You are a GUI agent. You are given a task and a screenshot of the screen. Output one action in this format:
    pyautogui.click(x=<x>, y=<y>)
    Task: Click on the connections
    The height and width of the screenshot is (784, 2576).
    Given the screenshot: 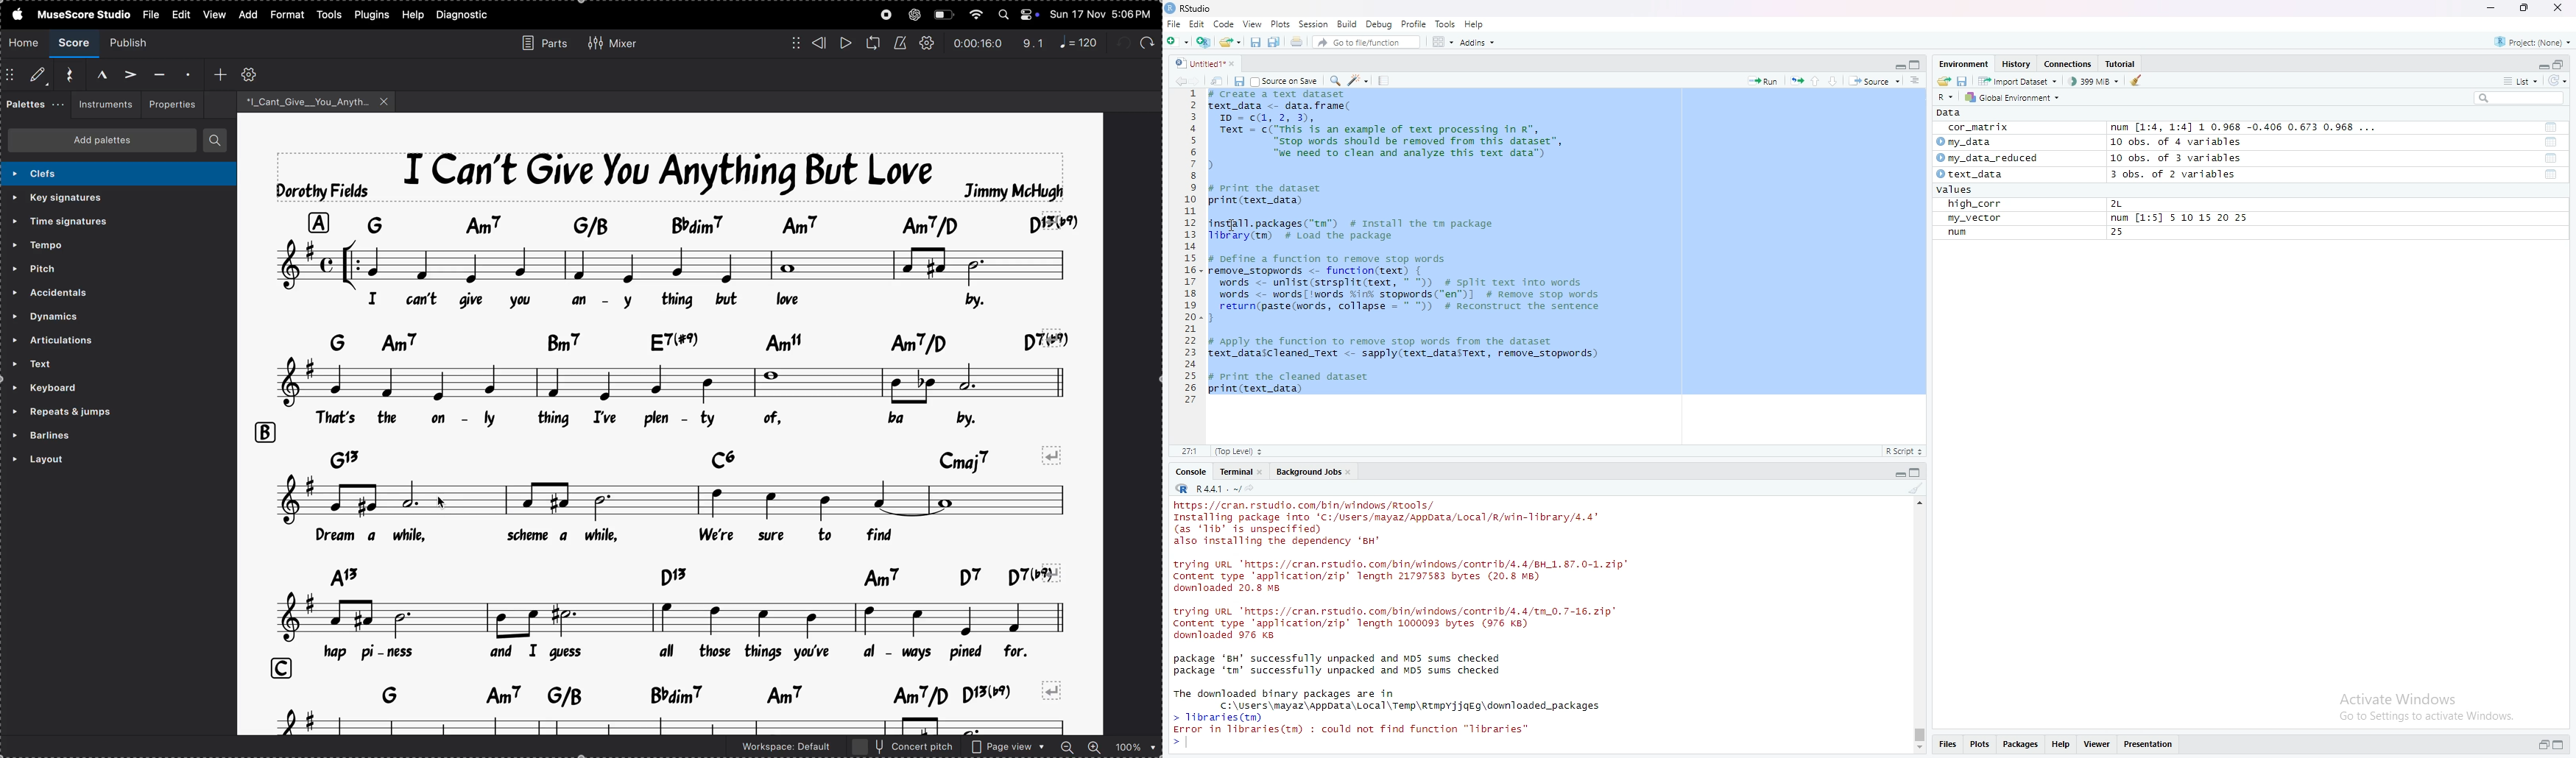 What is the action you would take?
    pyautogui.click(x=2070, y=65)
    